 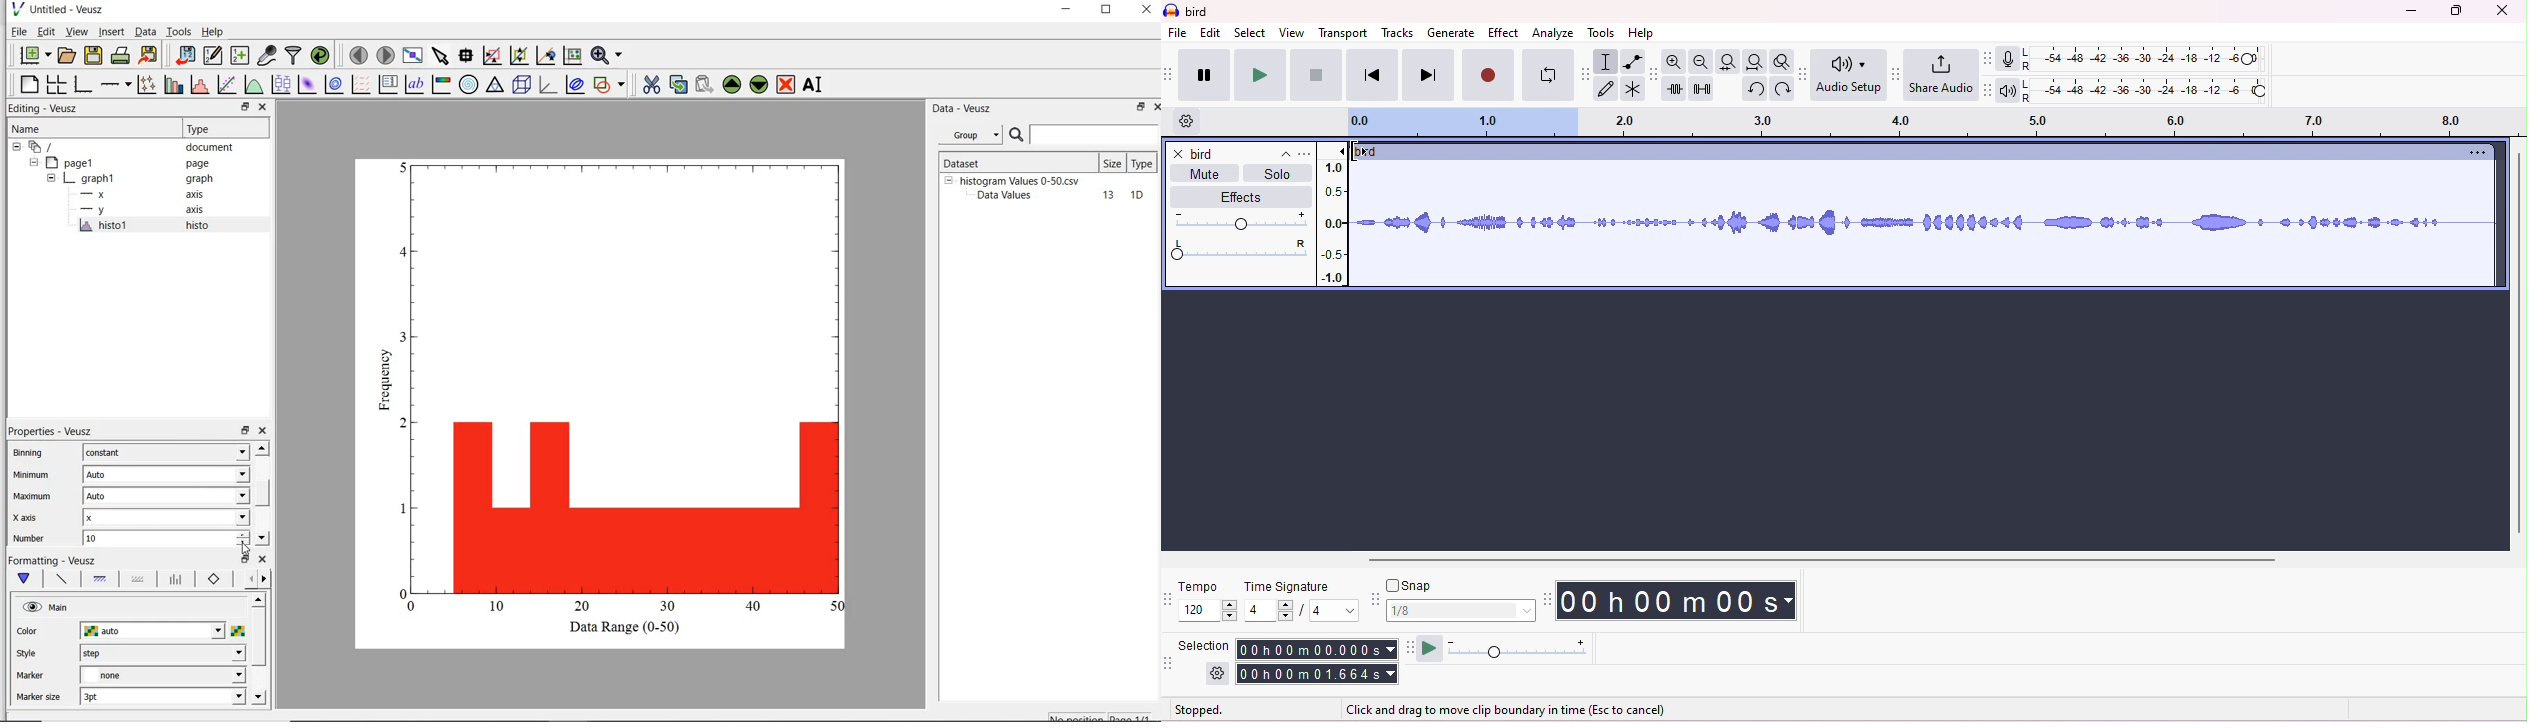 What do you see at coordinates (30, 84) in the screenshot?
I see `blank page` at bounding box center [30, 84].